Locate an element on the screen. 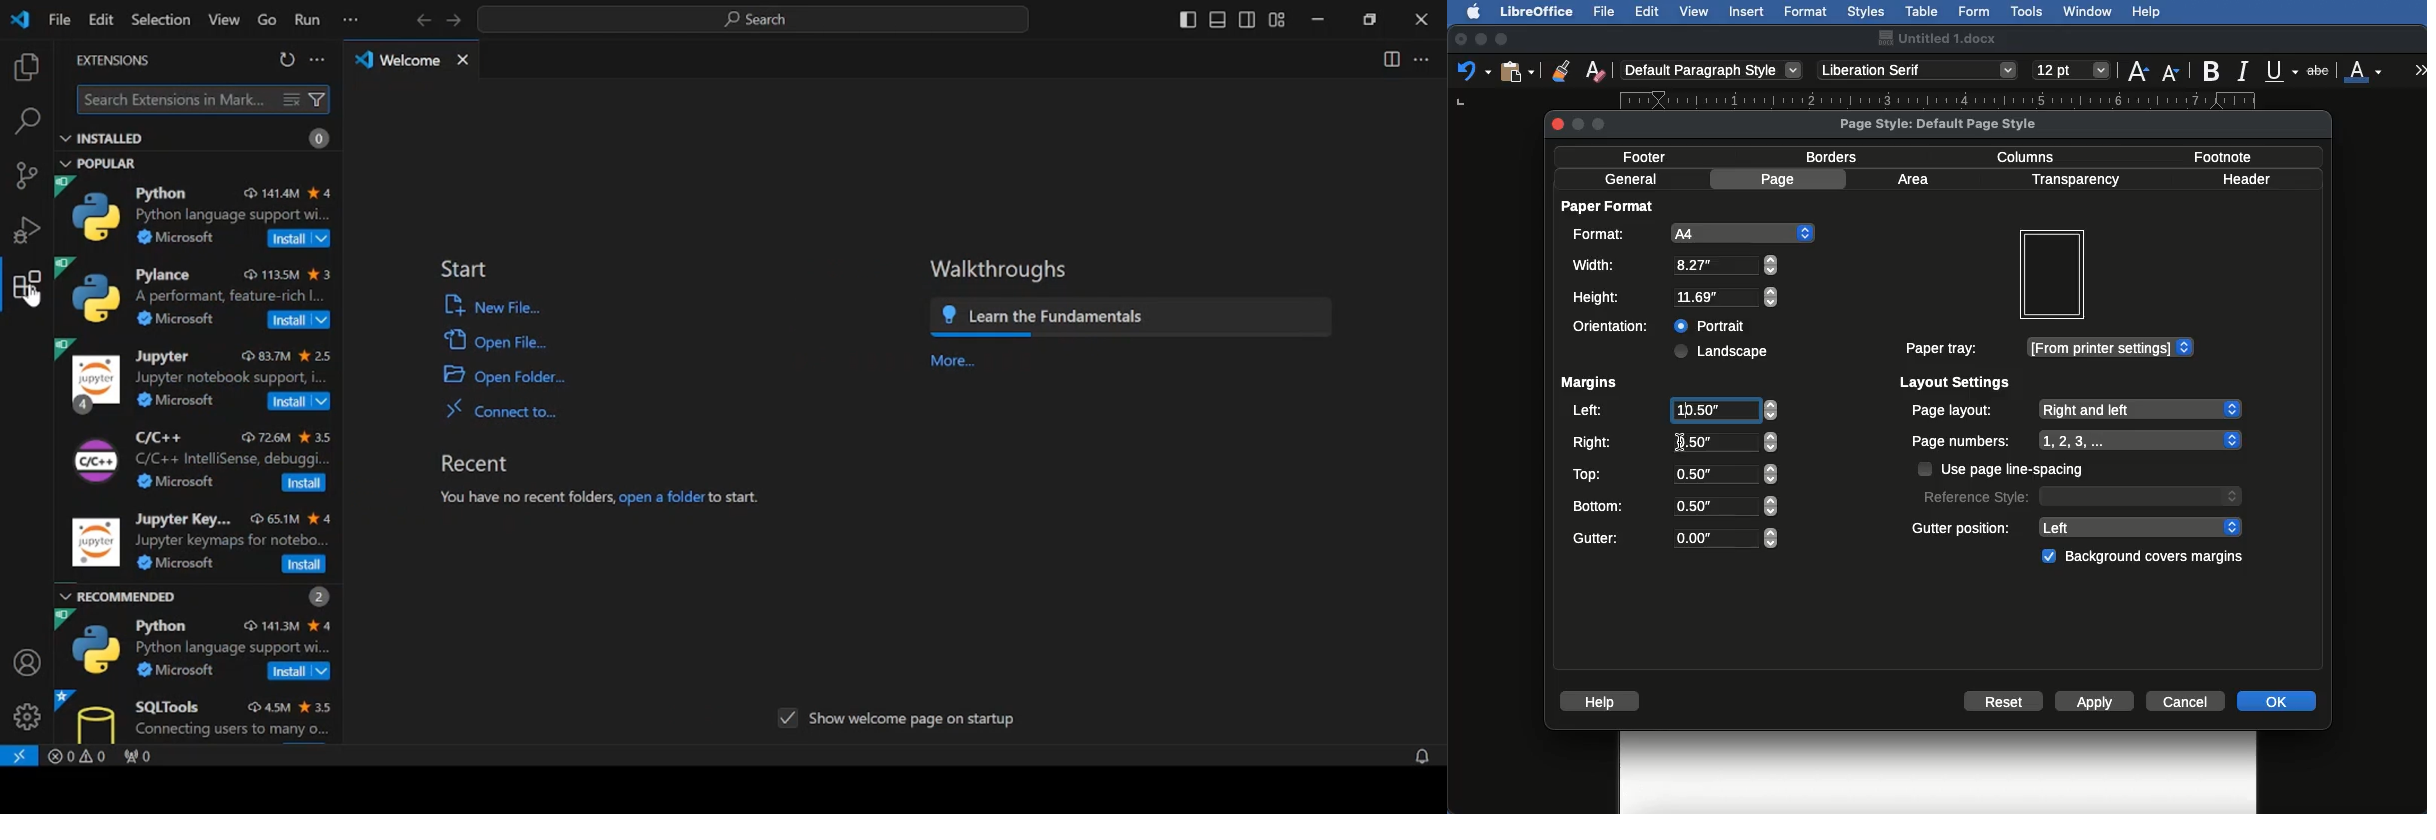  Size decrease is located at coordinates (2175, 72).